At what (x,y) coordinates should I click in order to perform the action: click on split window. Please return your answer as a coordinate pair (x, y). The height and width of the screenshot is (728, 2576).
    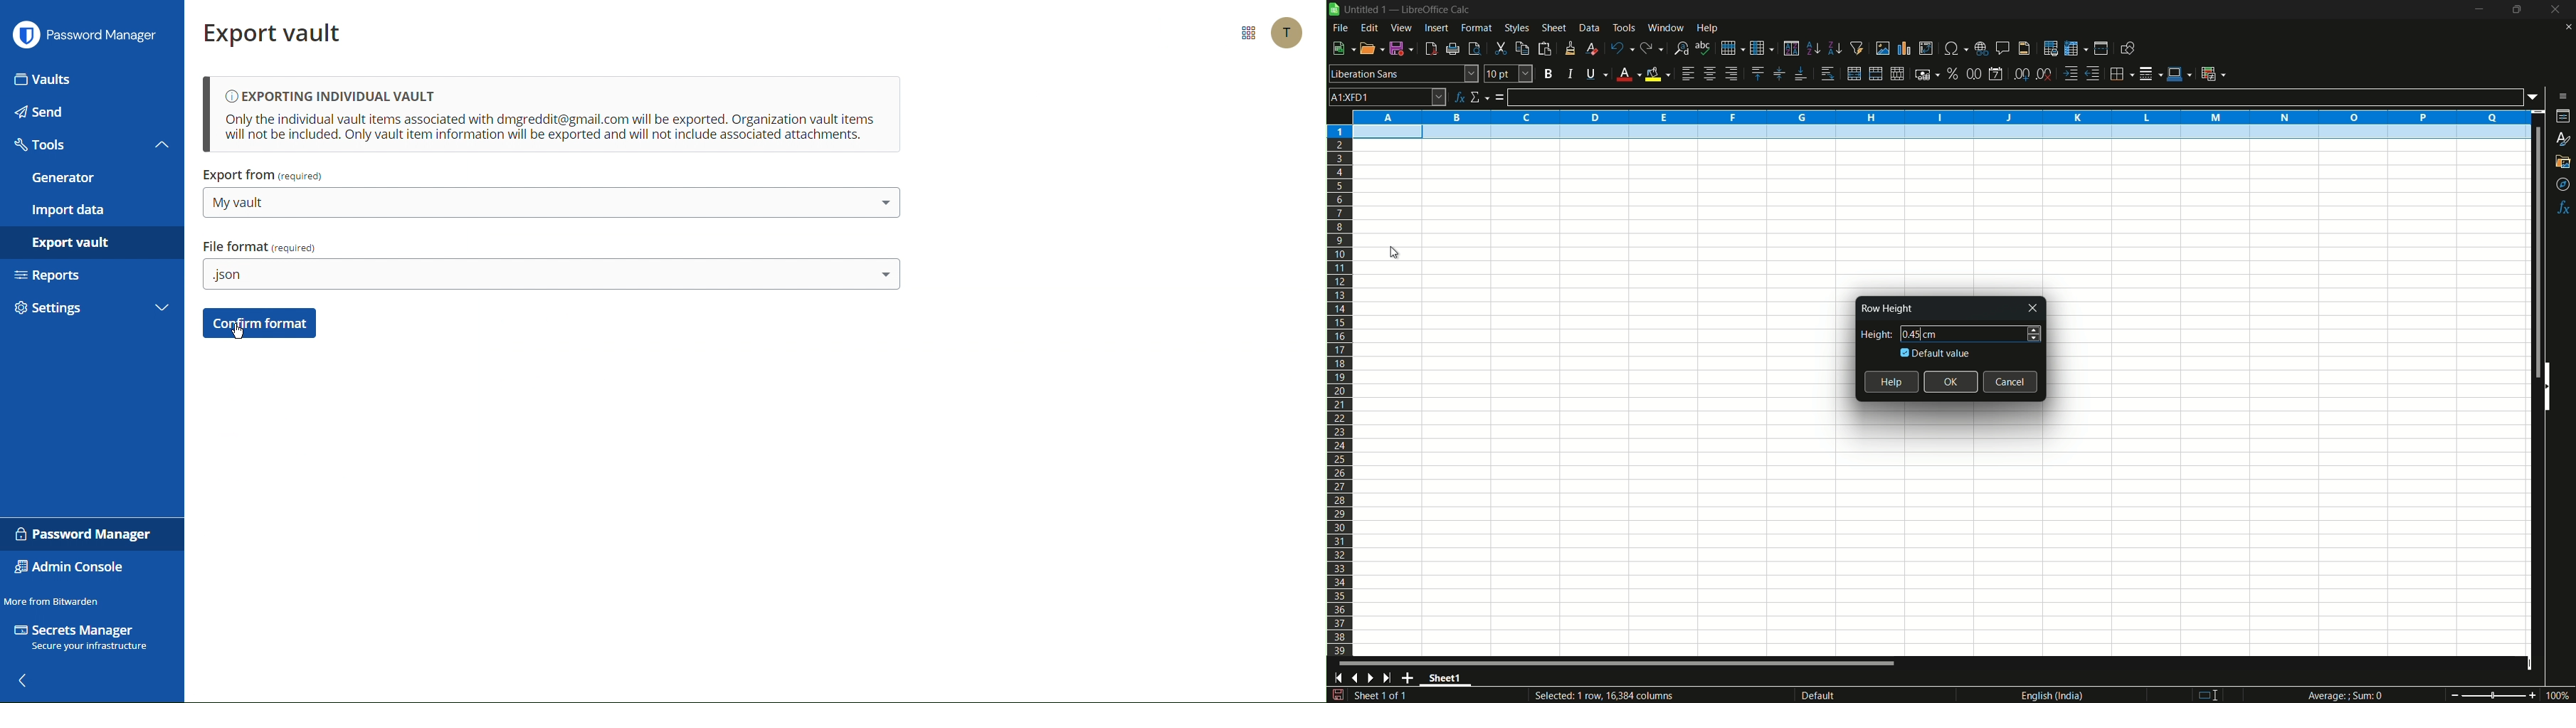
    Looking at the image, I should click on (2101, 49).